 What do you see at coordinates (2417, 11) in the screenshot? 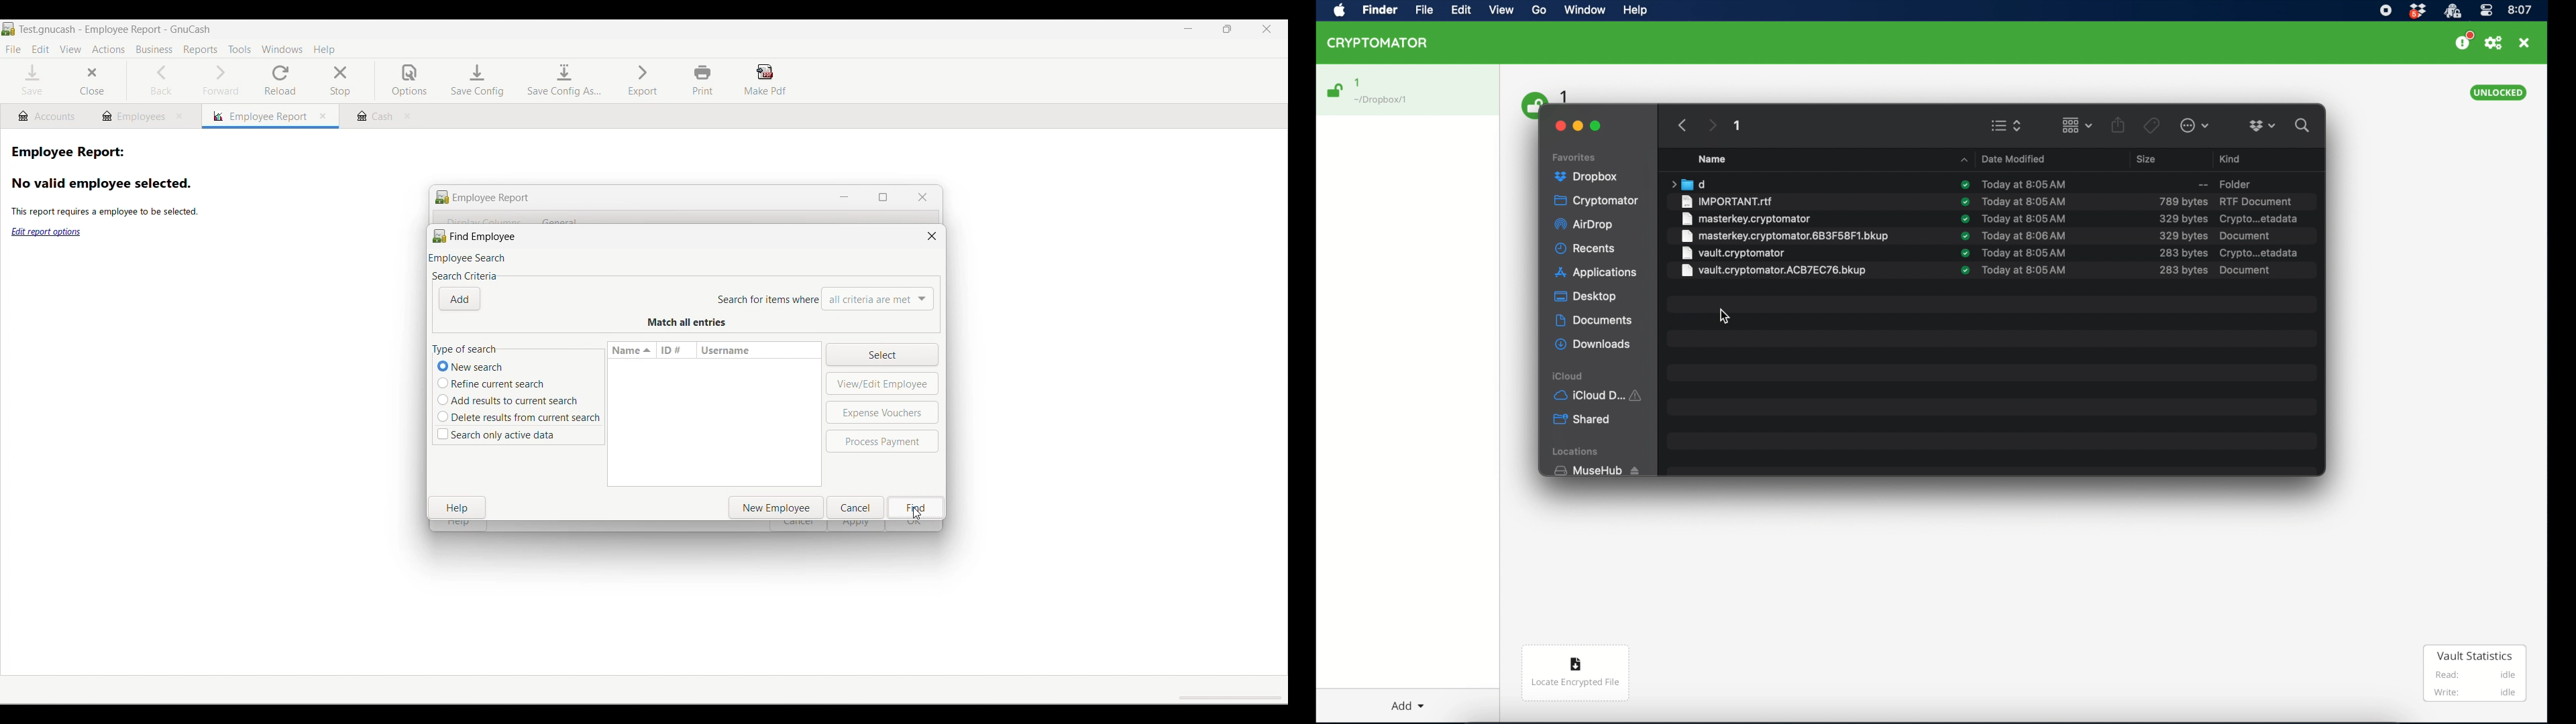
I see `dropbox icon` at bounding box center [2417, 11].